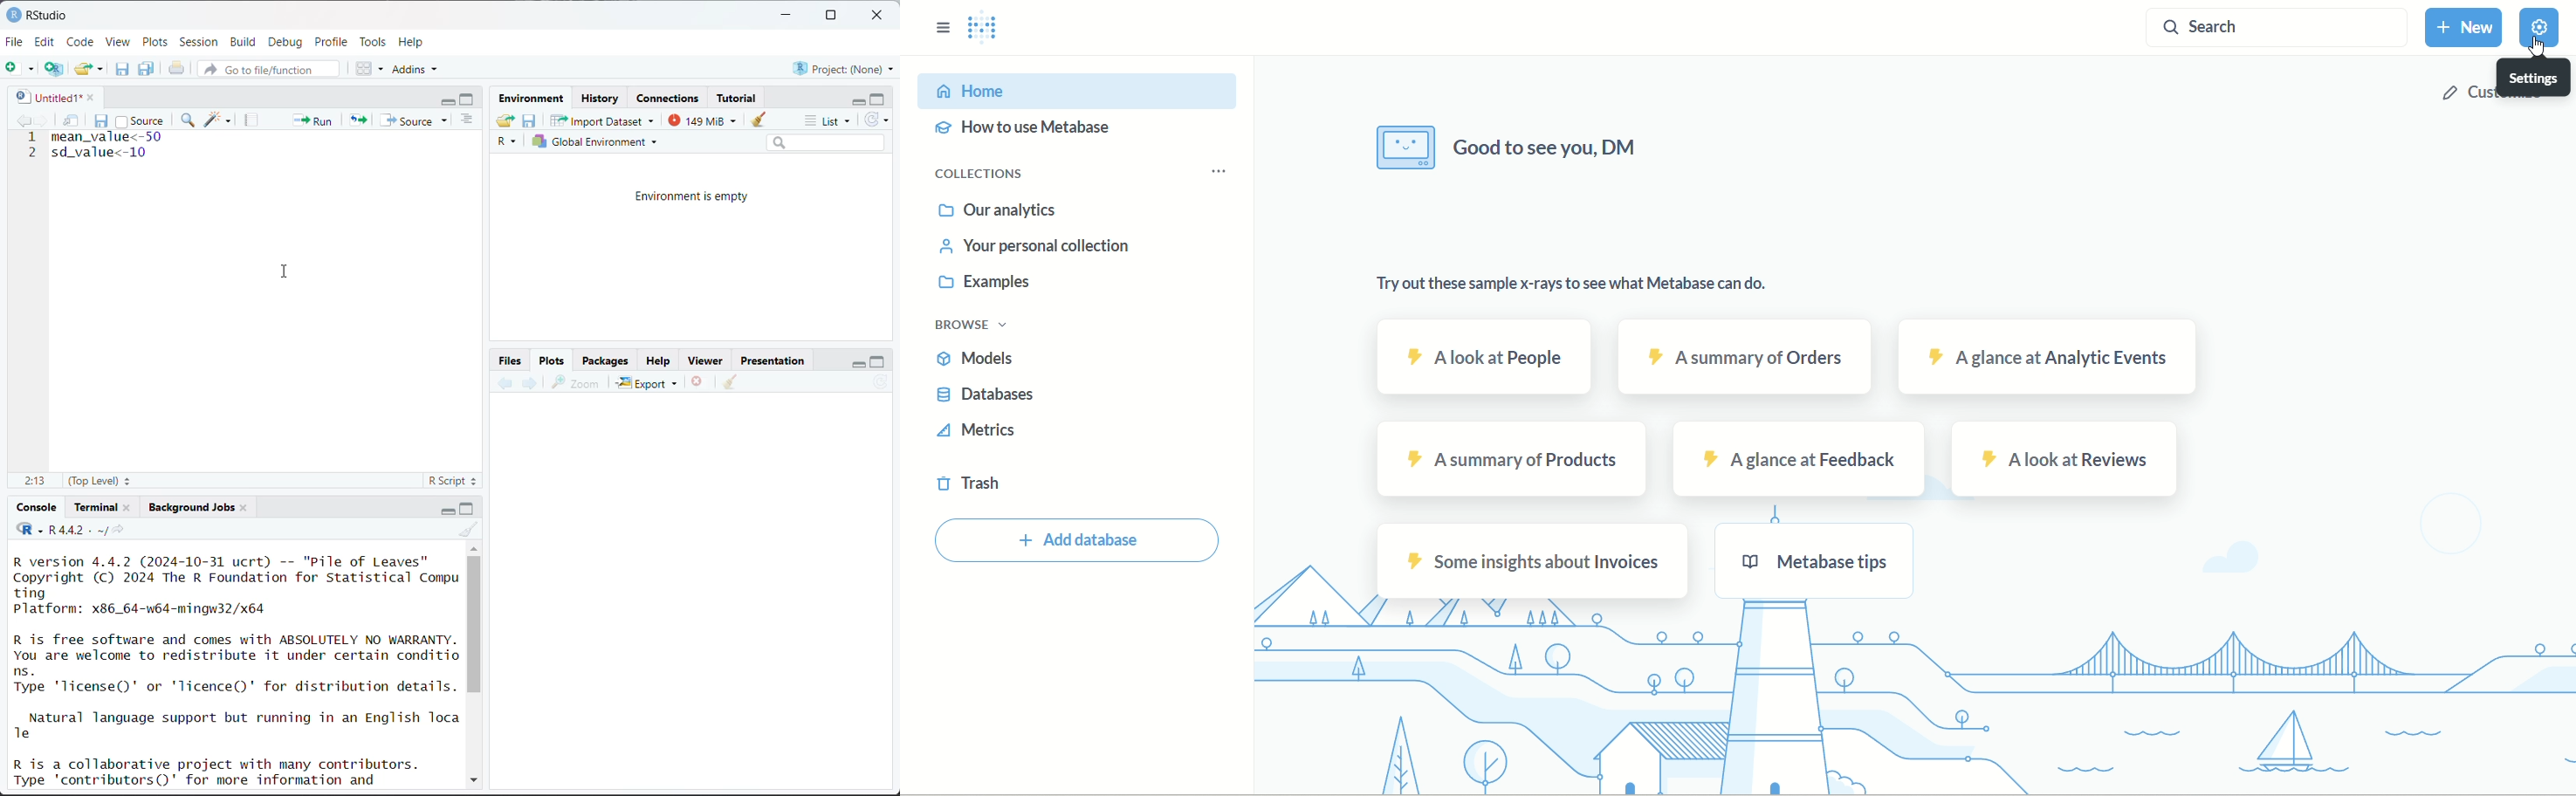  Describe the element at coordinates (19, 69) in the screenshot. I see `new file` at that location.